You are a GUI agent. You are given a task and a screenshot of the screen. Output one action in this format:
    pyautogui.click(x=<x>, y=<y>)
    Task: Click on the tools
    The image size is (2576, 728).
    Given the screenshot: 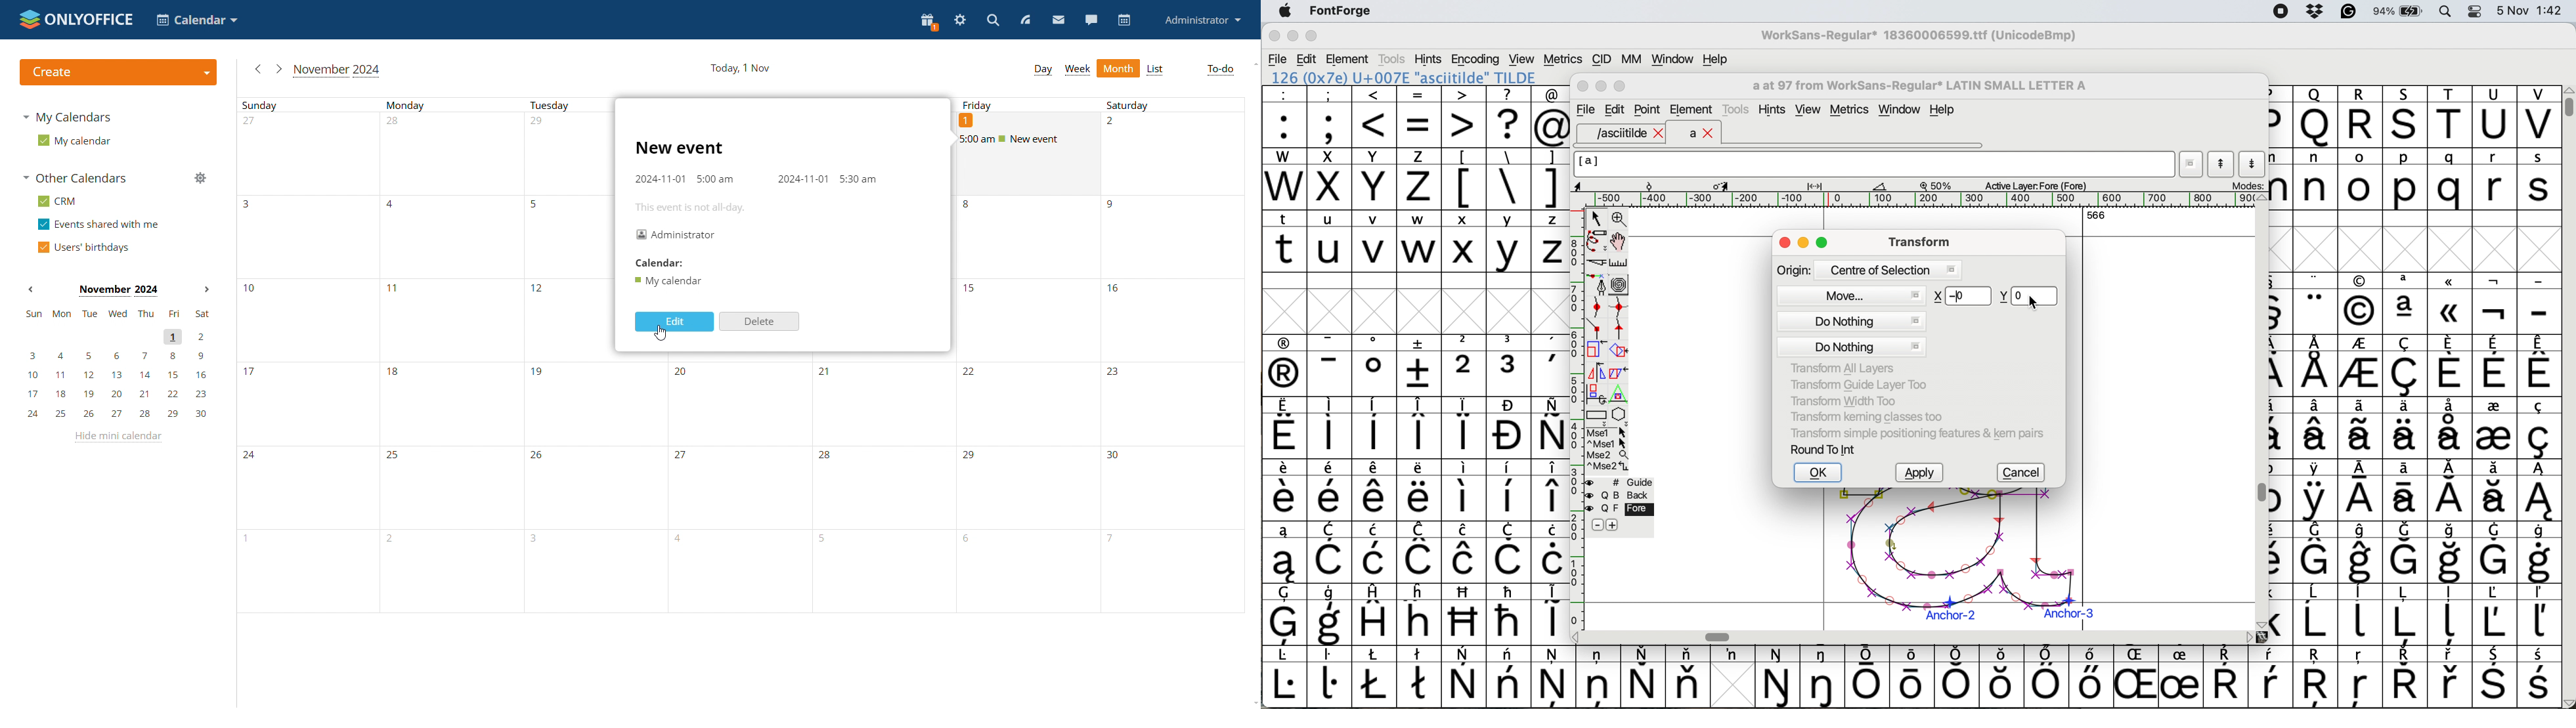 What is the action you would take?
    pyautogui.click(x=1391, y=59)
    